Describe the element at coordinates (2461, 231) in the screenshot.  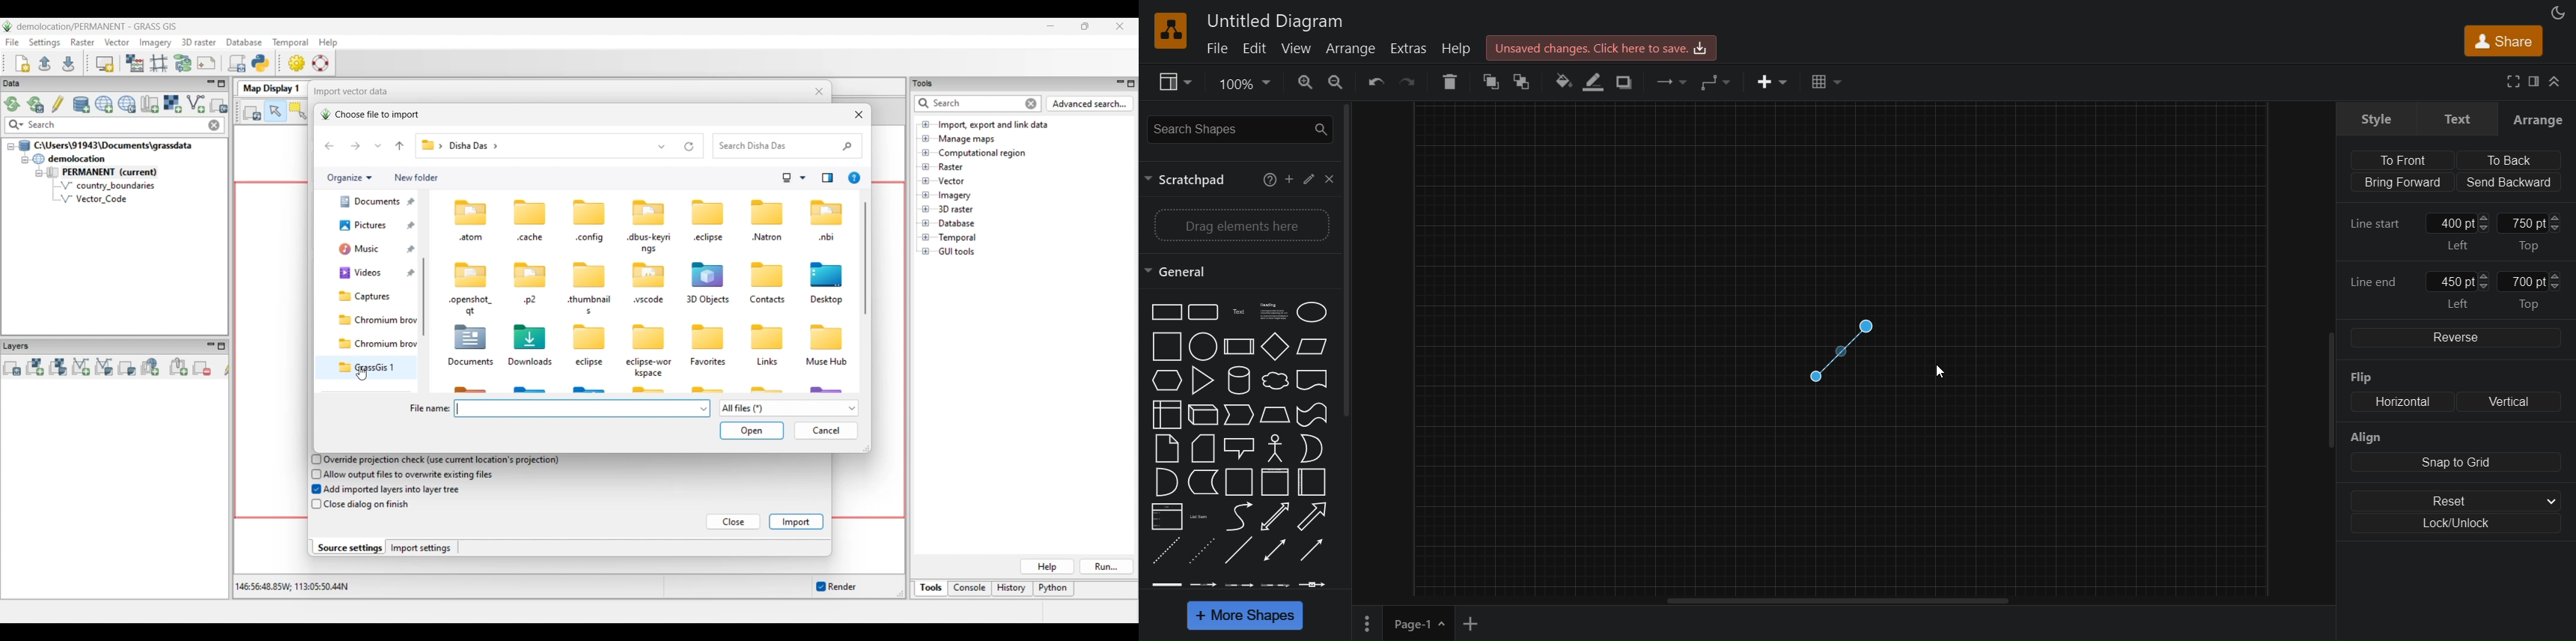
I see `400 pt left` at that location.